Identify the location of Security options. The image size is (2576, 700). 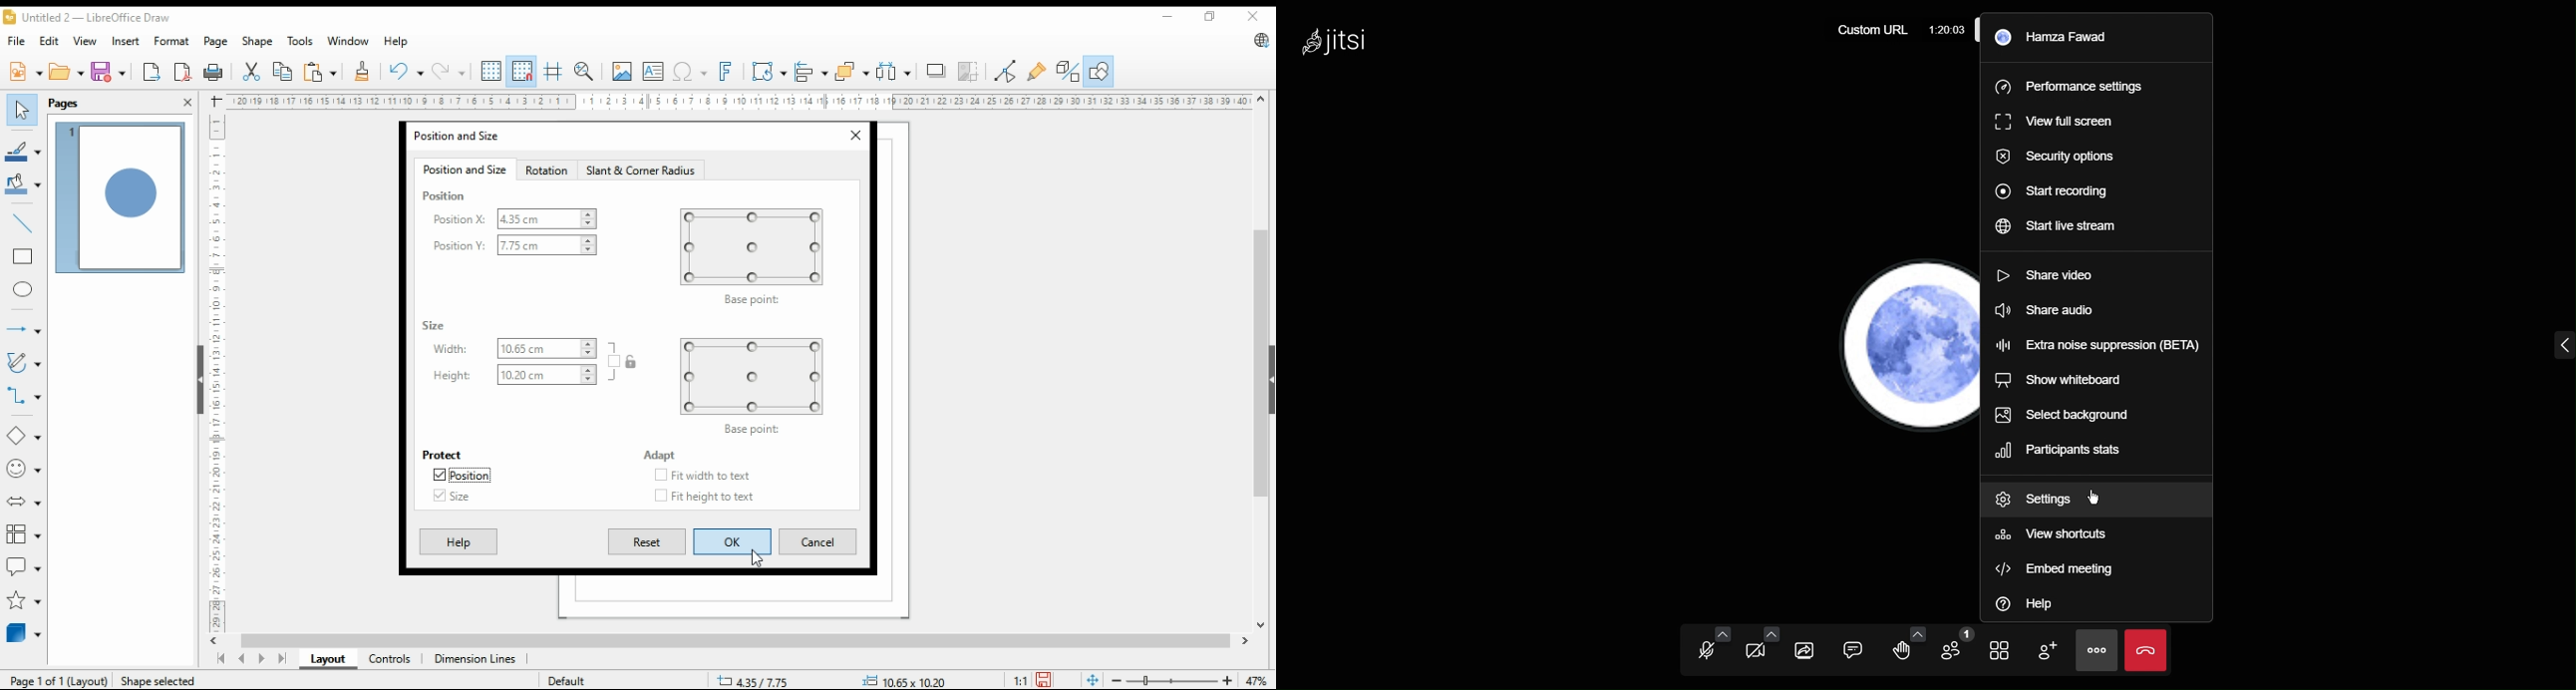
(2053, 159).